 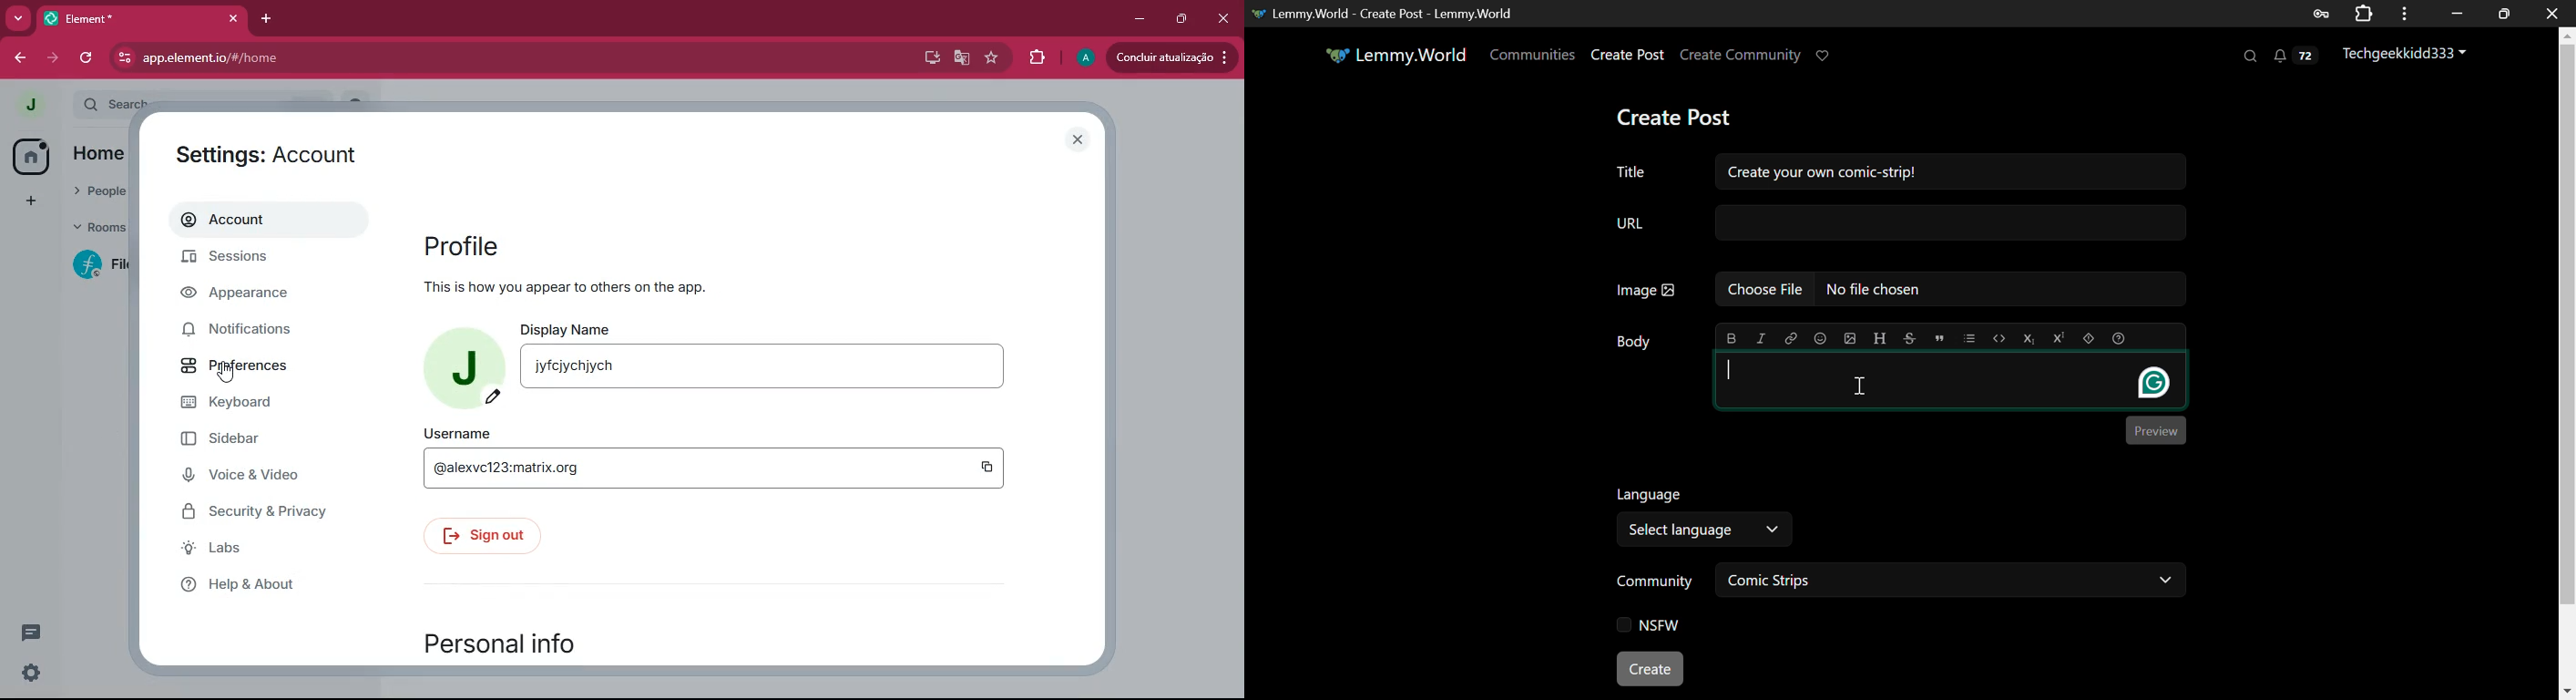 What do you see at coordinates (1389, 13) in the screenshot?
I see `Lemmy.World - Create Post - Lemmy.World` at bounding box center [1389, 13].